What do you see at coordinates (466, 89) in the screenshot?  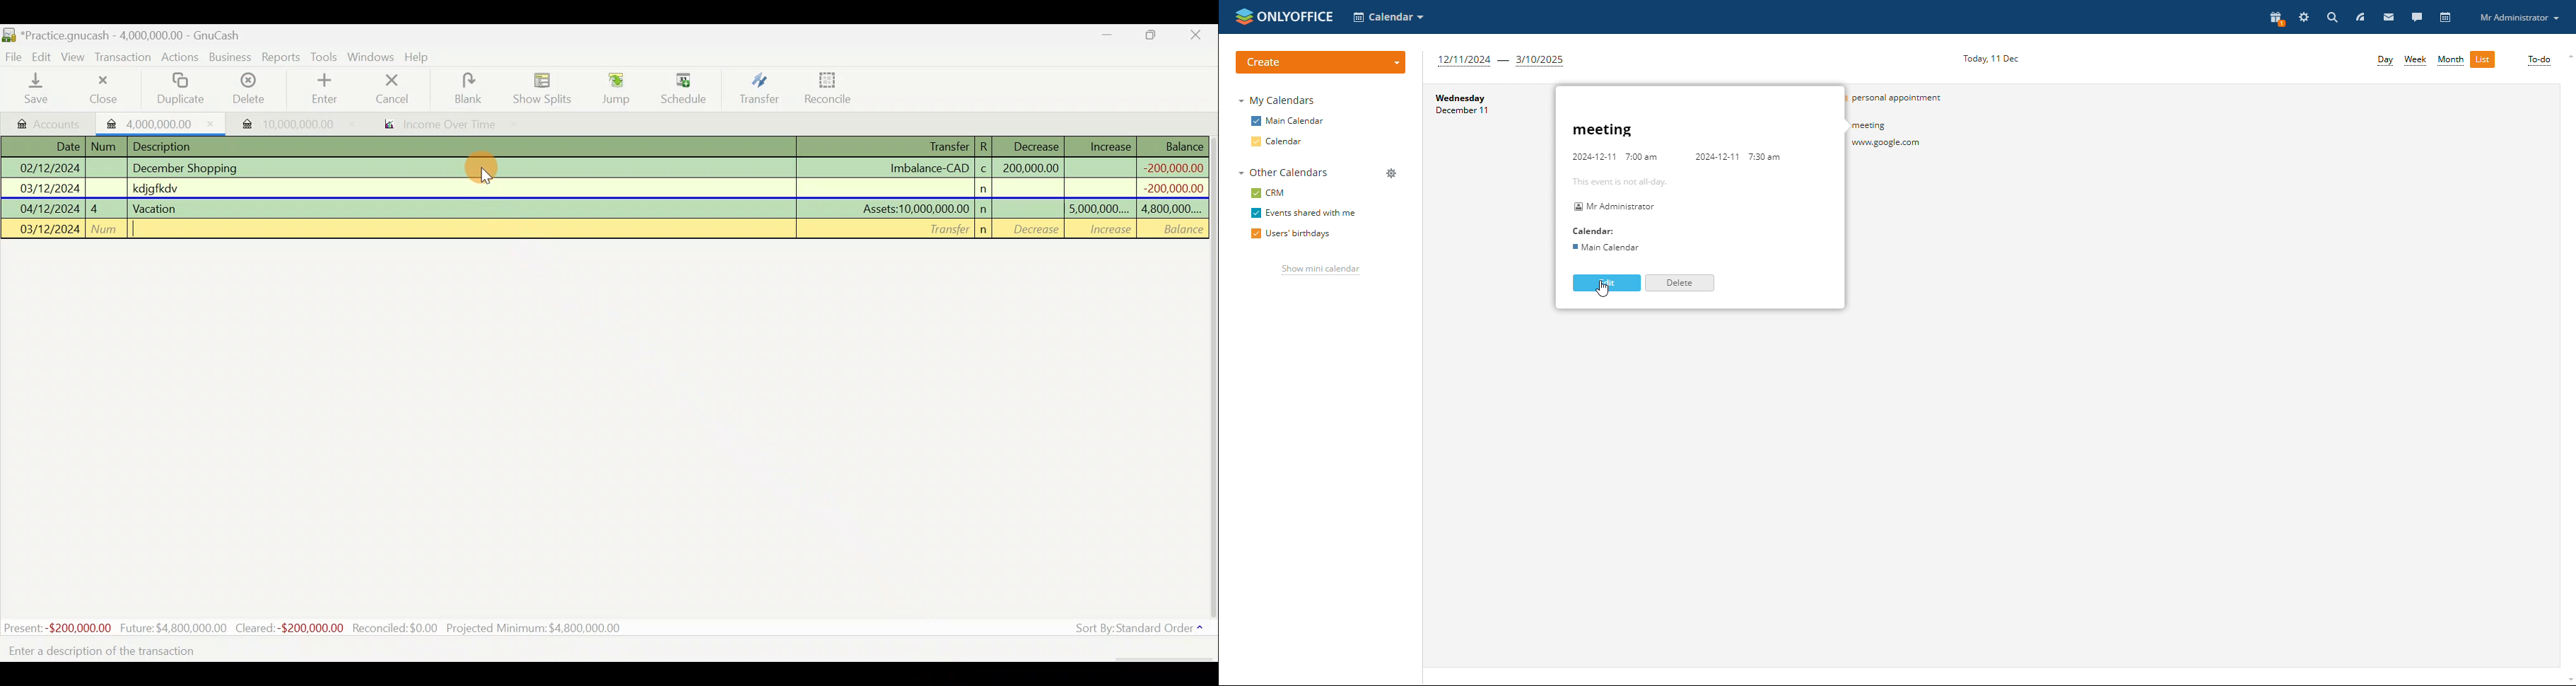 I see `Blank` at bounding box center [466, 89].